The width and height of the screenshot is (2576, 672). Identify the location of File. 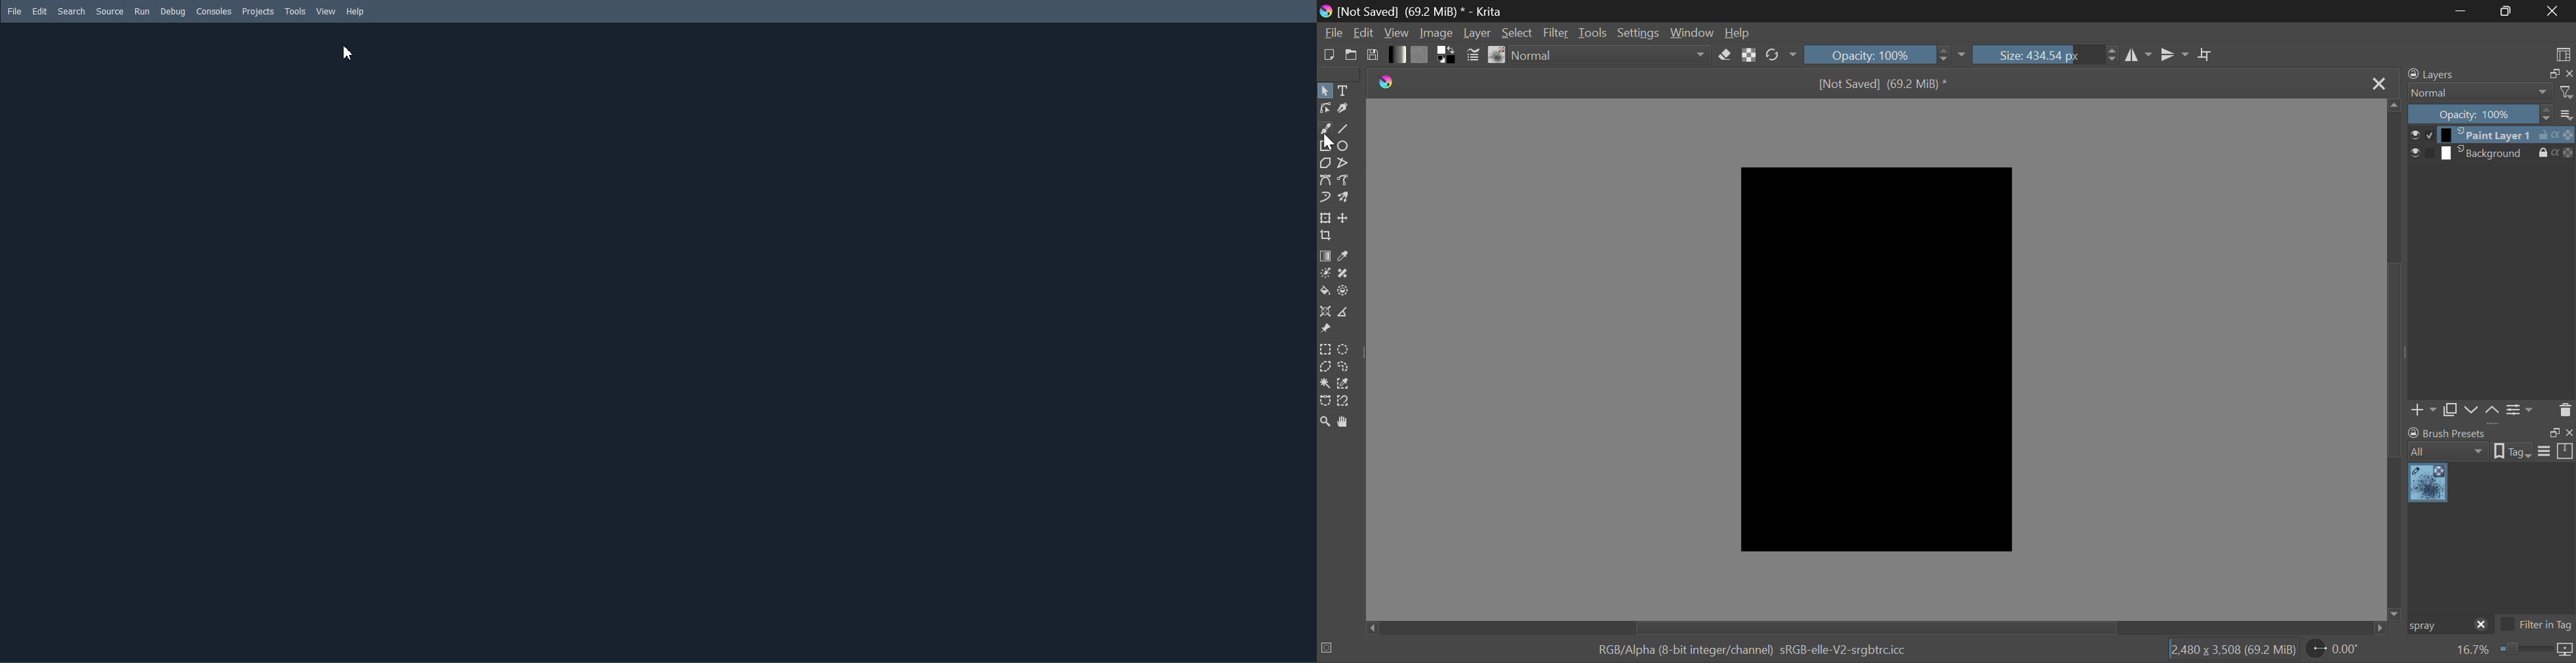
(1333, 32).